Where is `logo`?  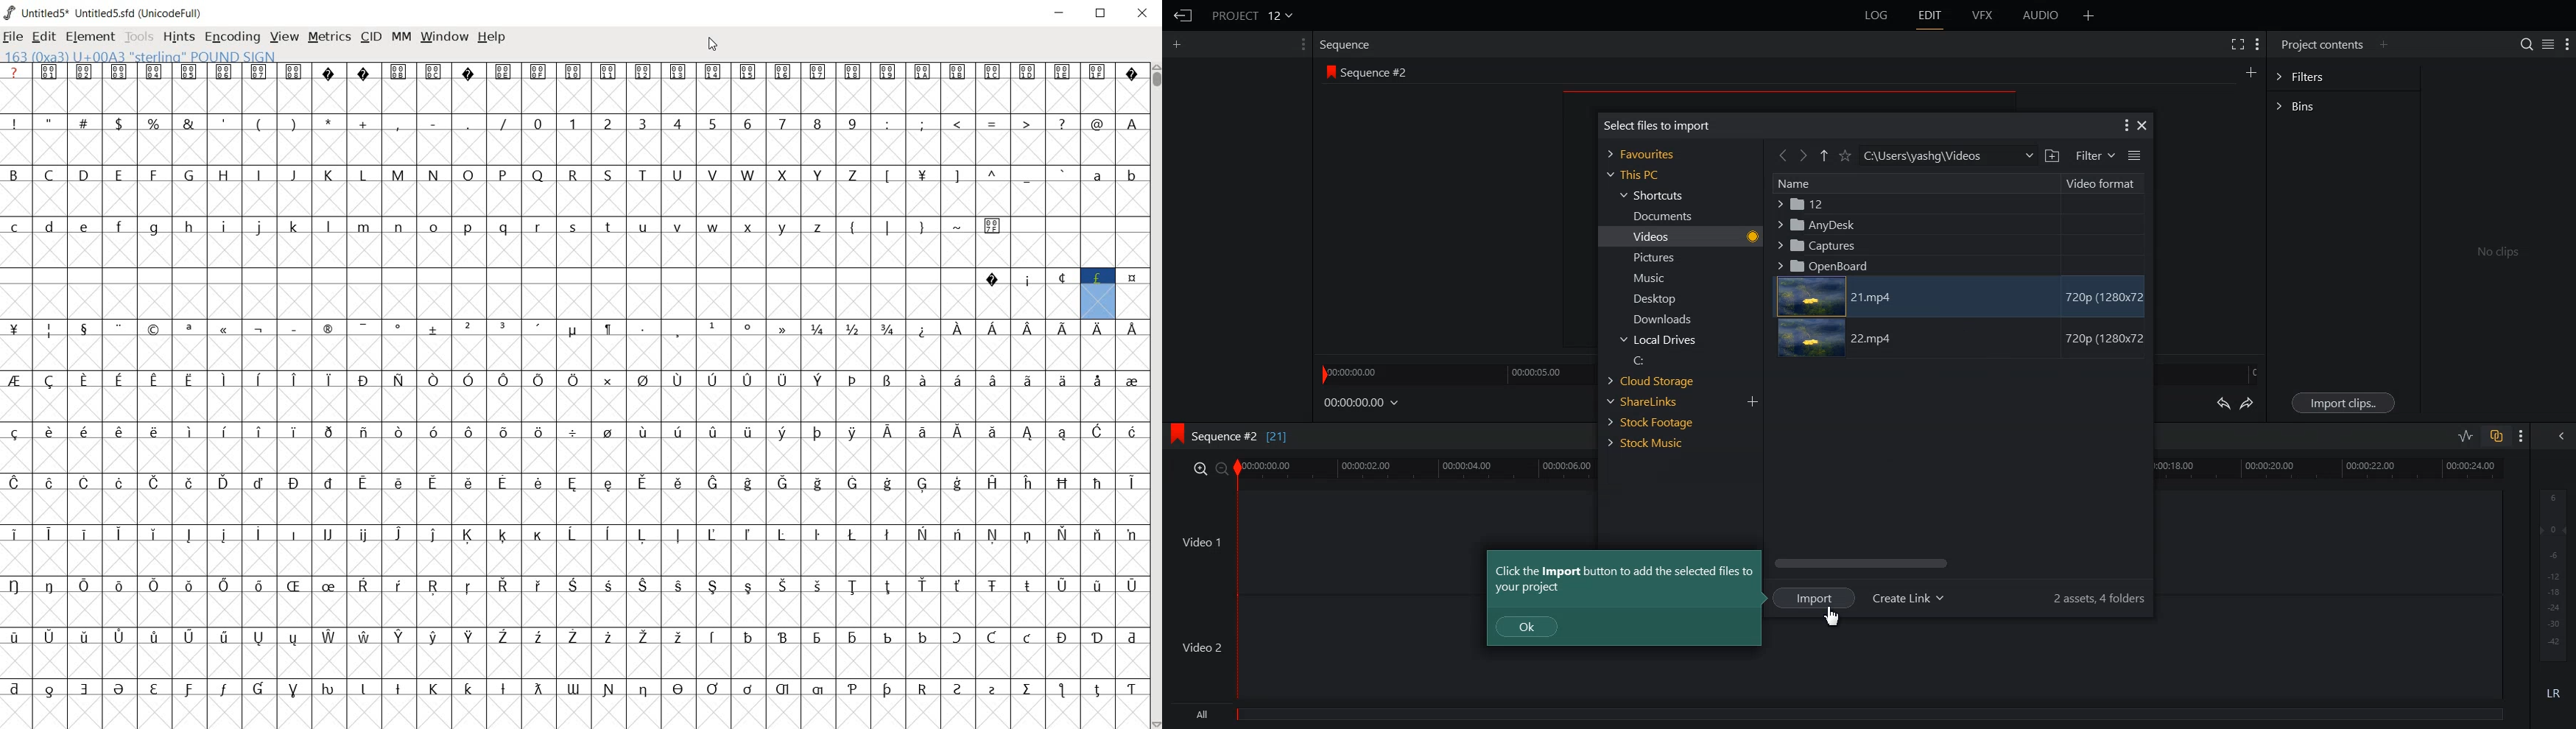 logo is located at coordinates (1329, 71).